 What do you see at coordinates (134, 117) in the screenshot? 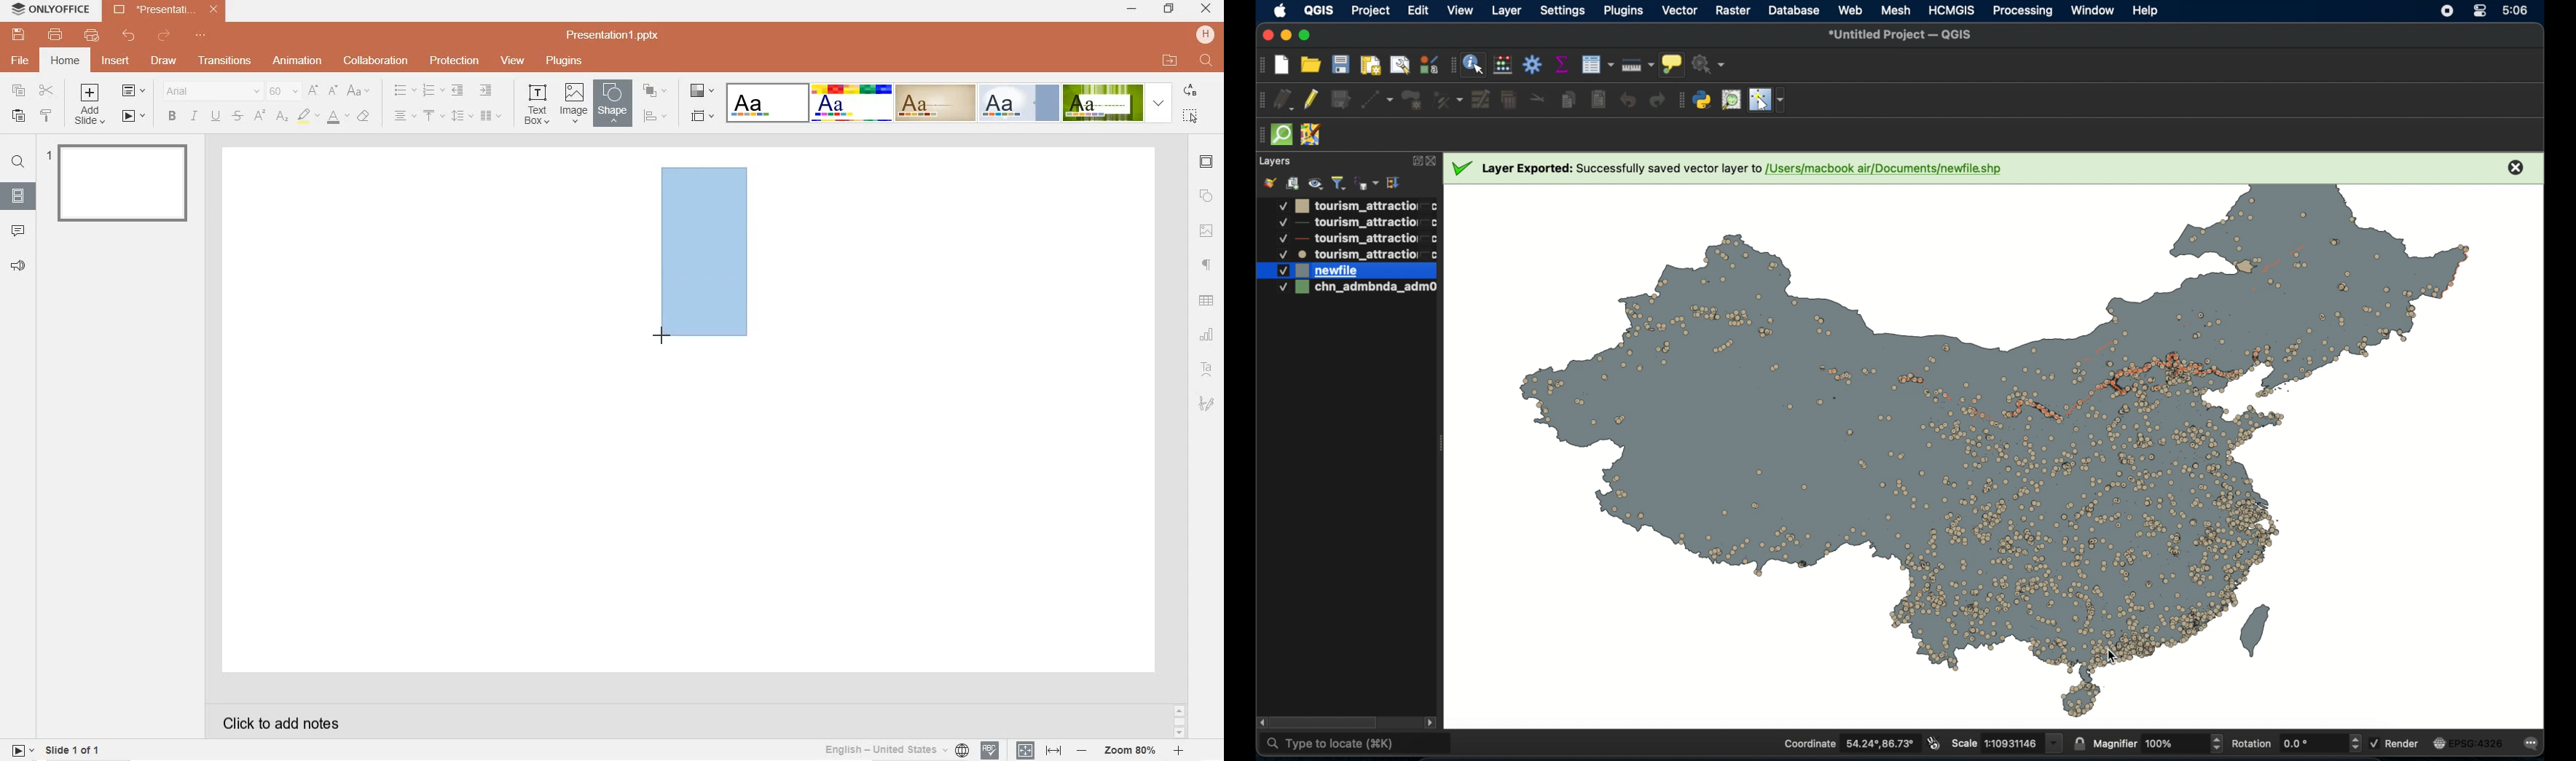
I see `start slide show` at bounding box center [134, 117].